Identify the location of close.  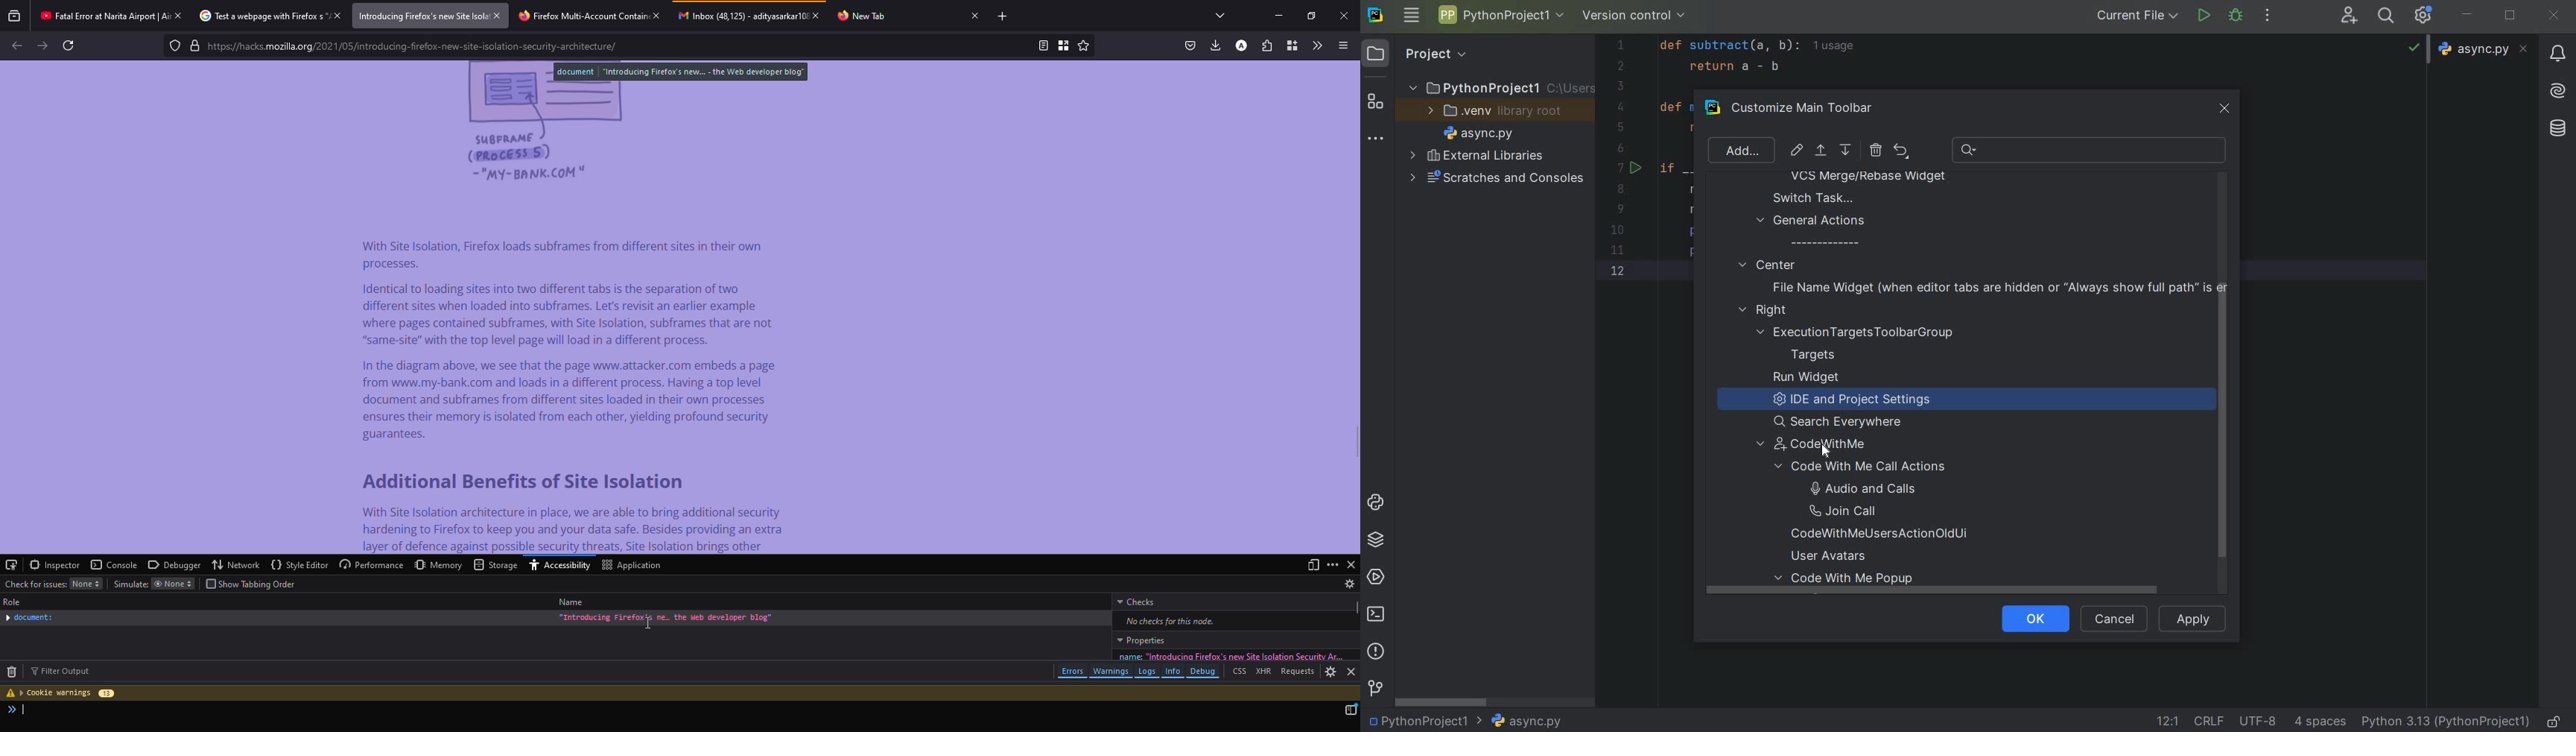
(1352, 564).